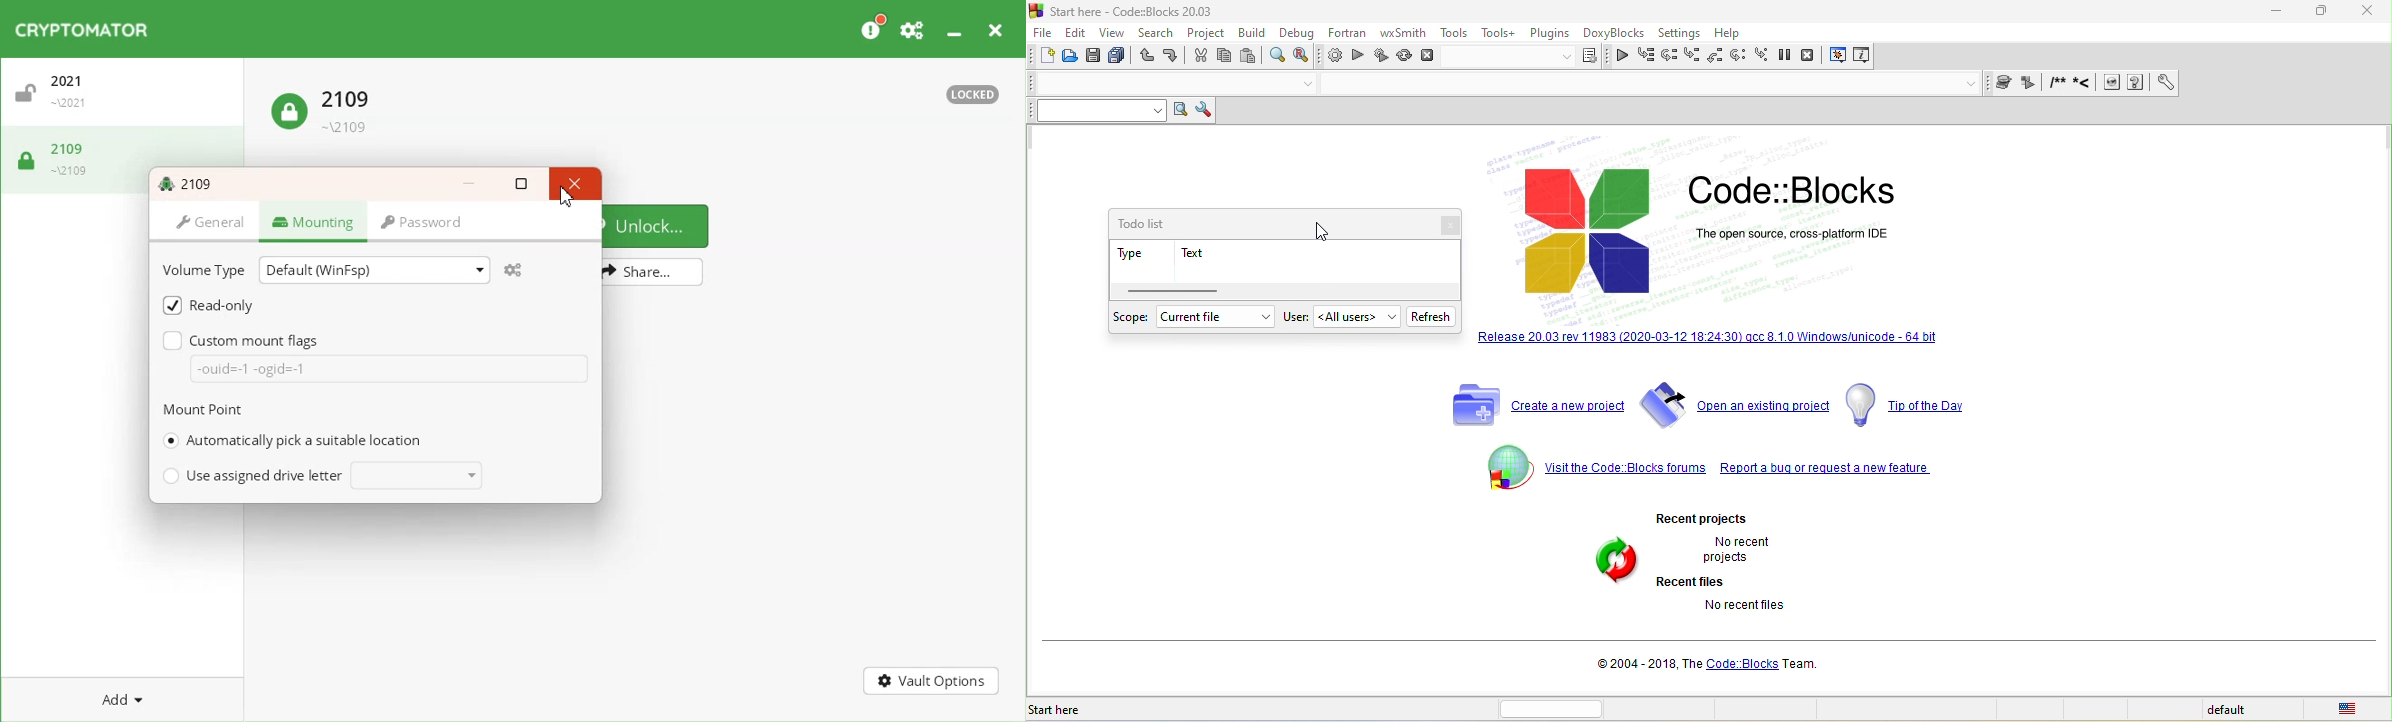 This screenshot has height=728, width=2408. What do you see at coordinates (1532, 405) in the screenshot?
I see `create a new project` at bounding box center [1532, 405].